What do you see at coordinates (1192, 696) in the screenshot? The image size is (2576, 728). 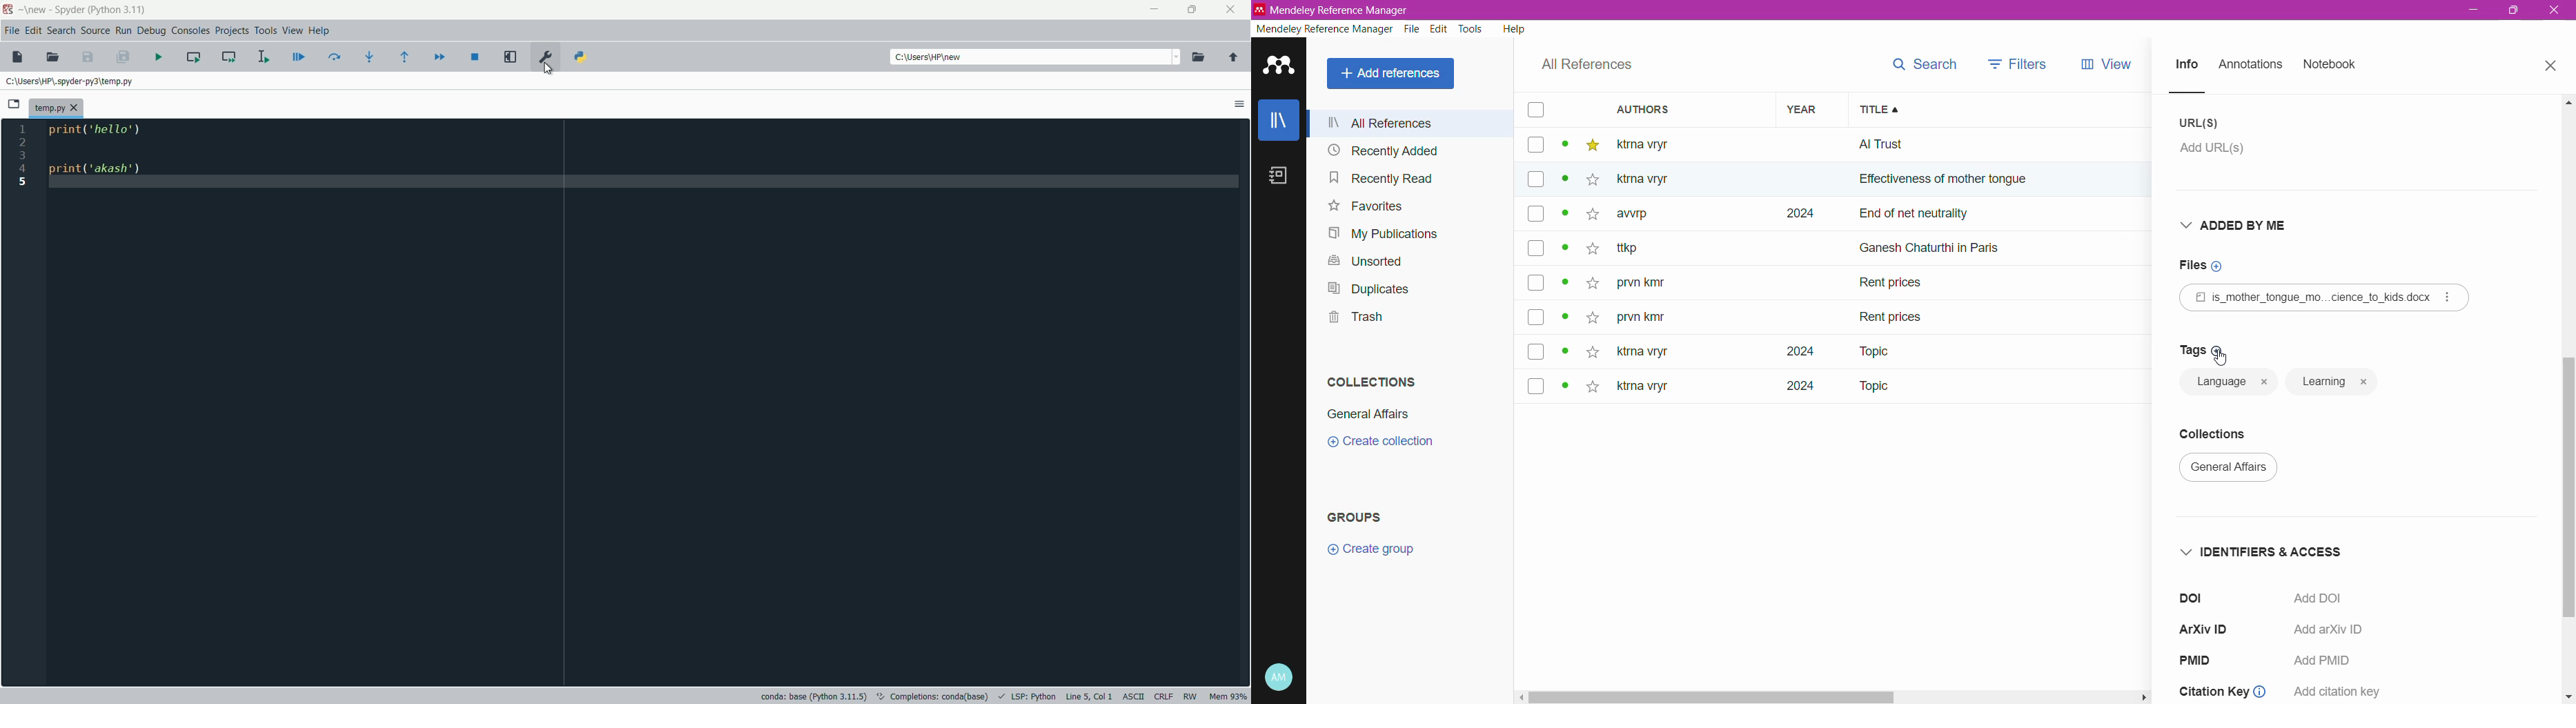 I see `rw` at bounding box center [1192, 696].